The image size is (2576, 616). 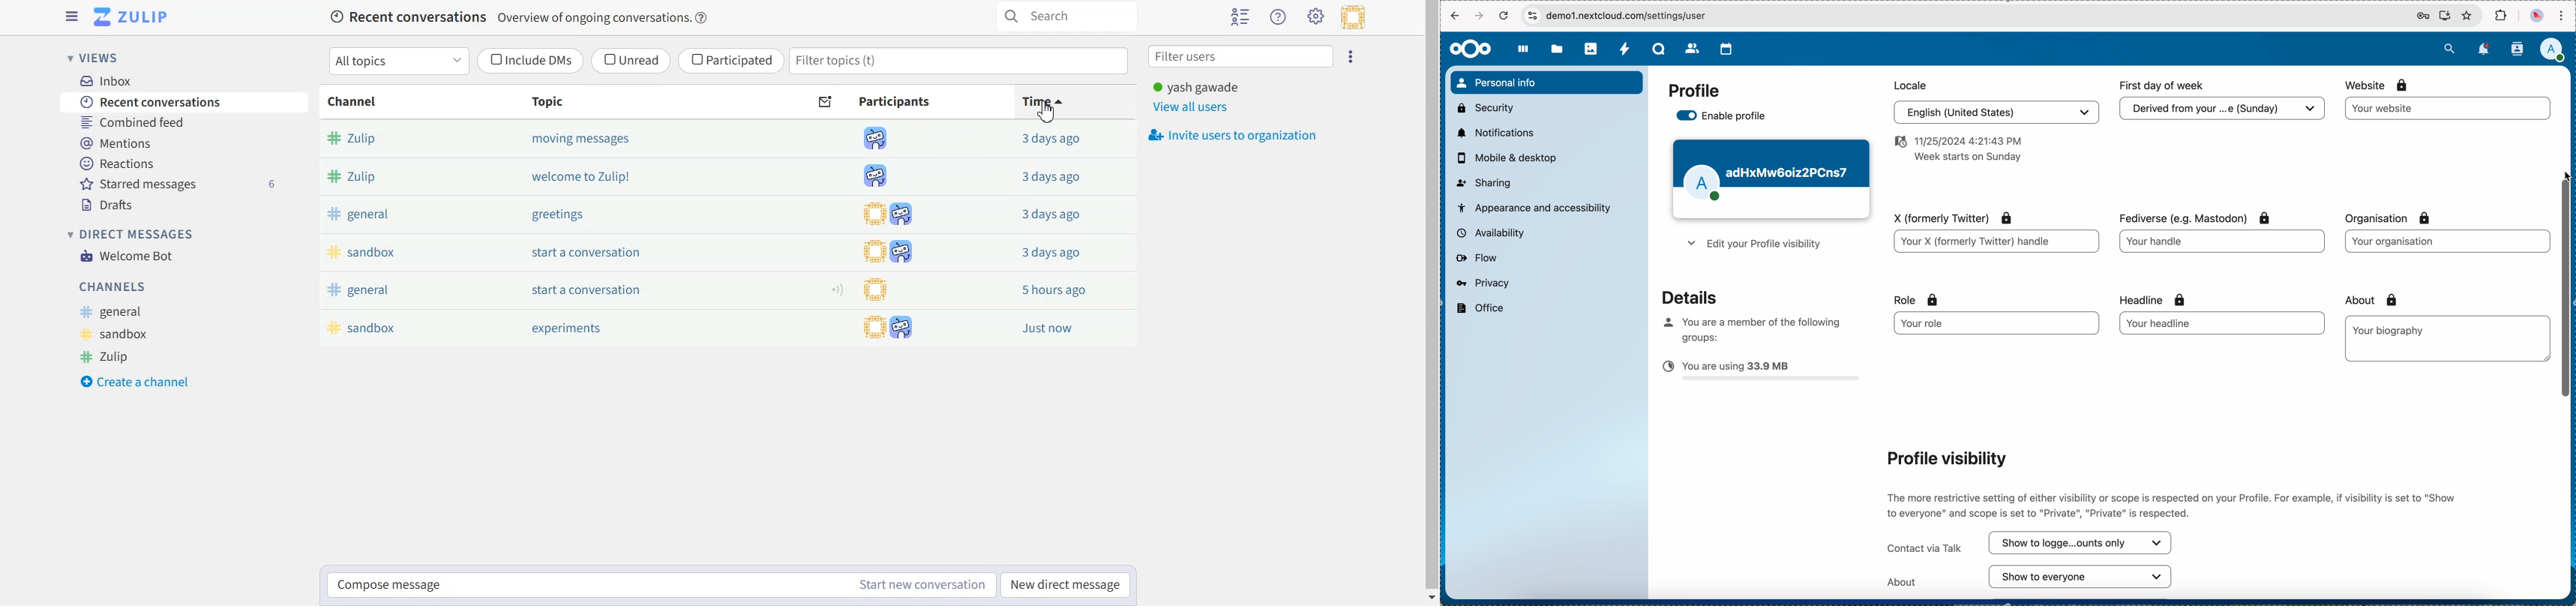 I want to click on Combined feed, so click(x=184, y=122).